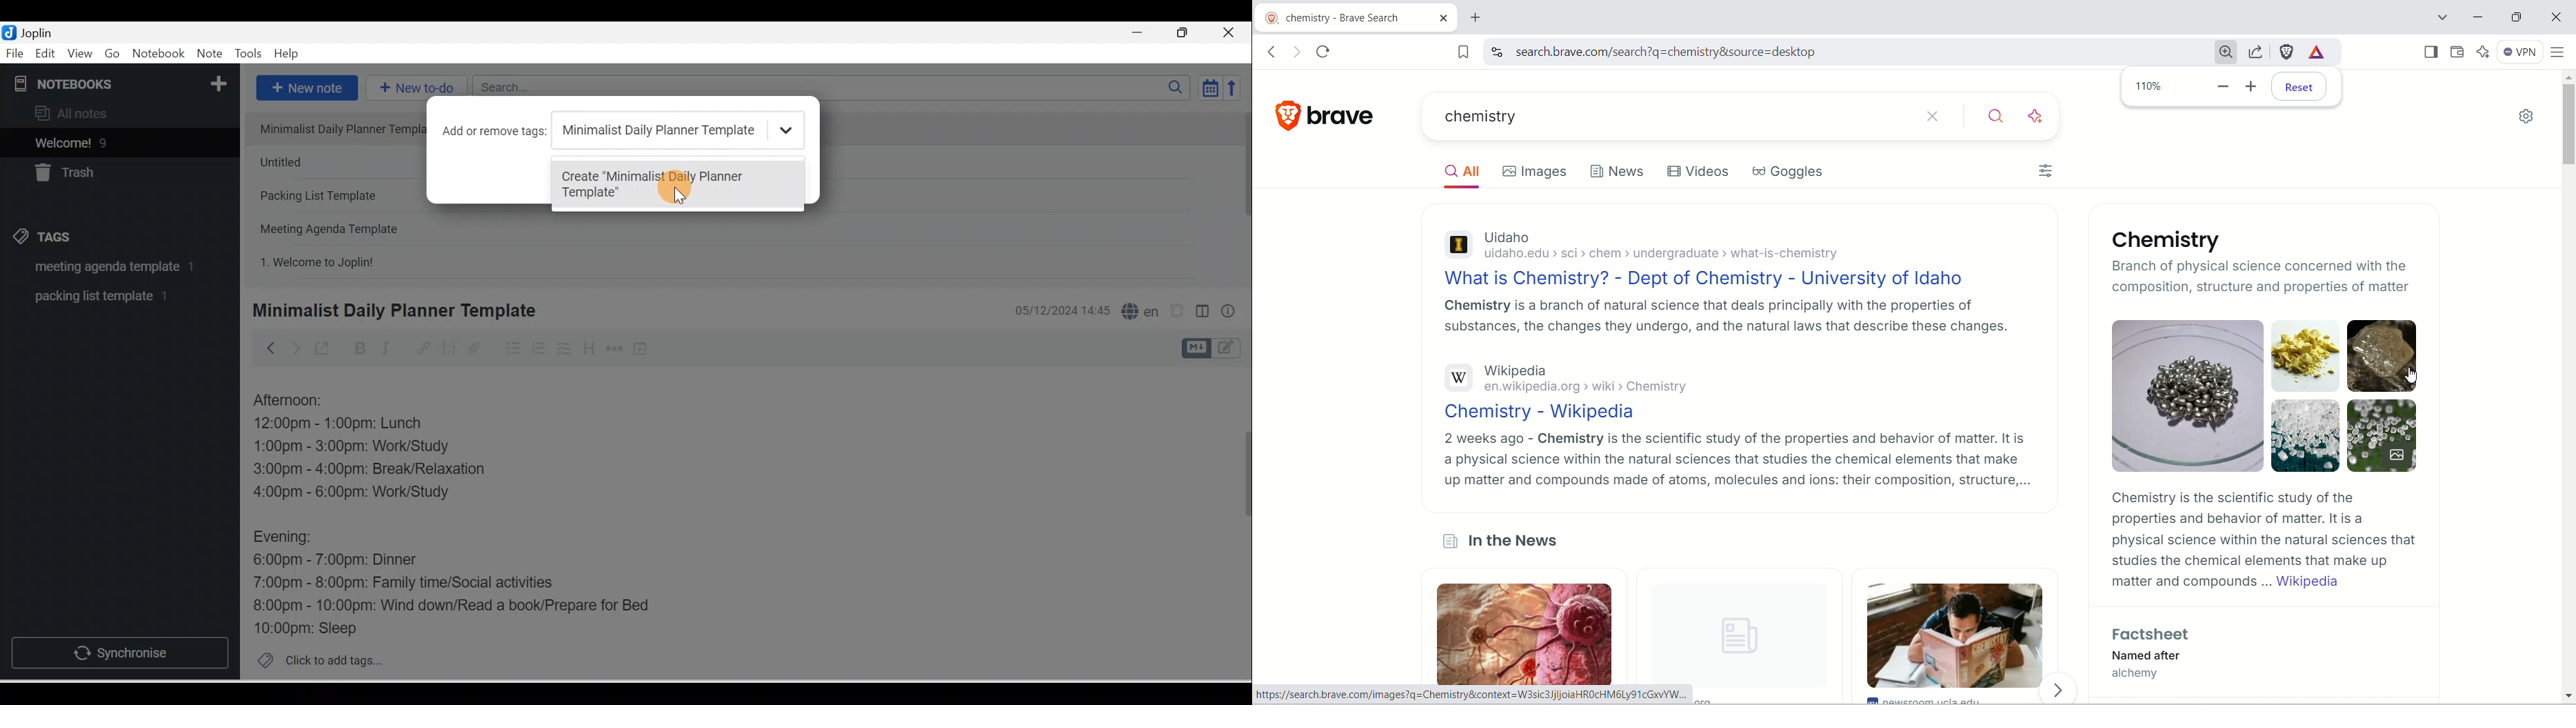  I want to click on New note, so click(305, 89).